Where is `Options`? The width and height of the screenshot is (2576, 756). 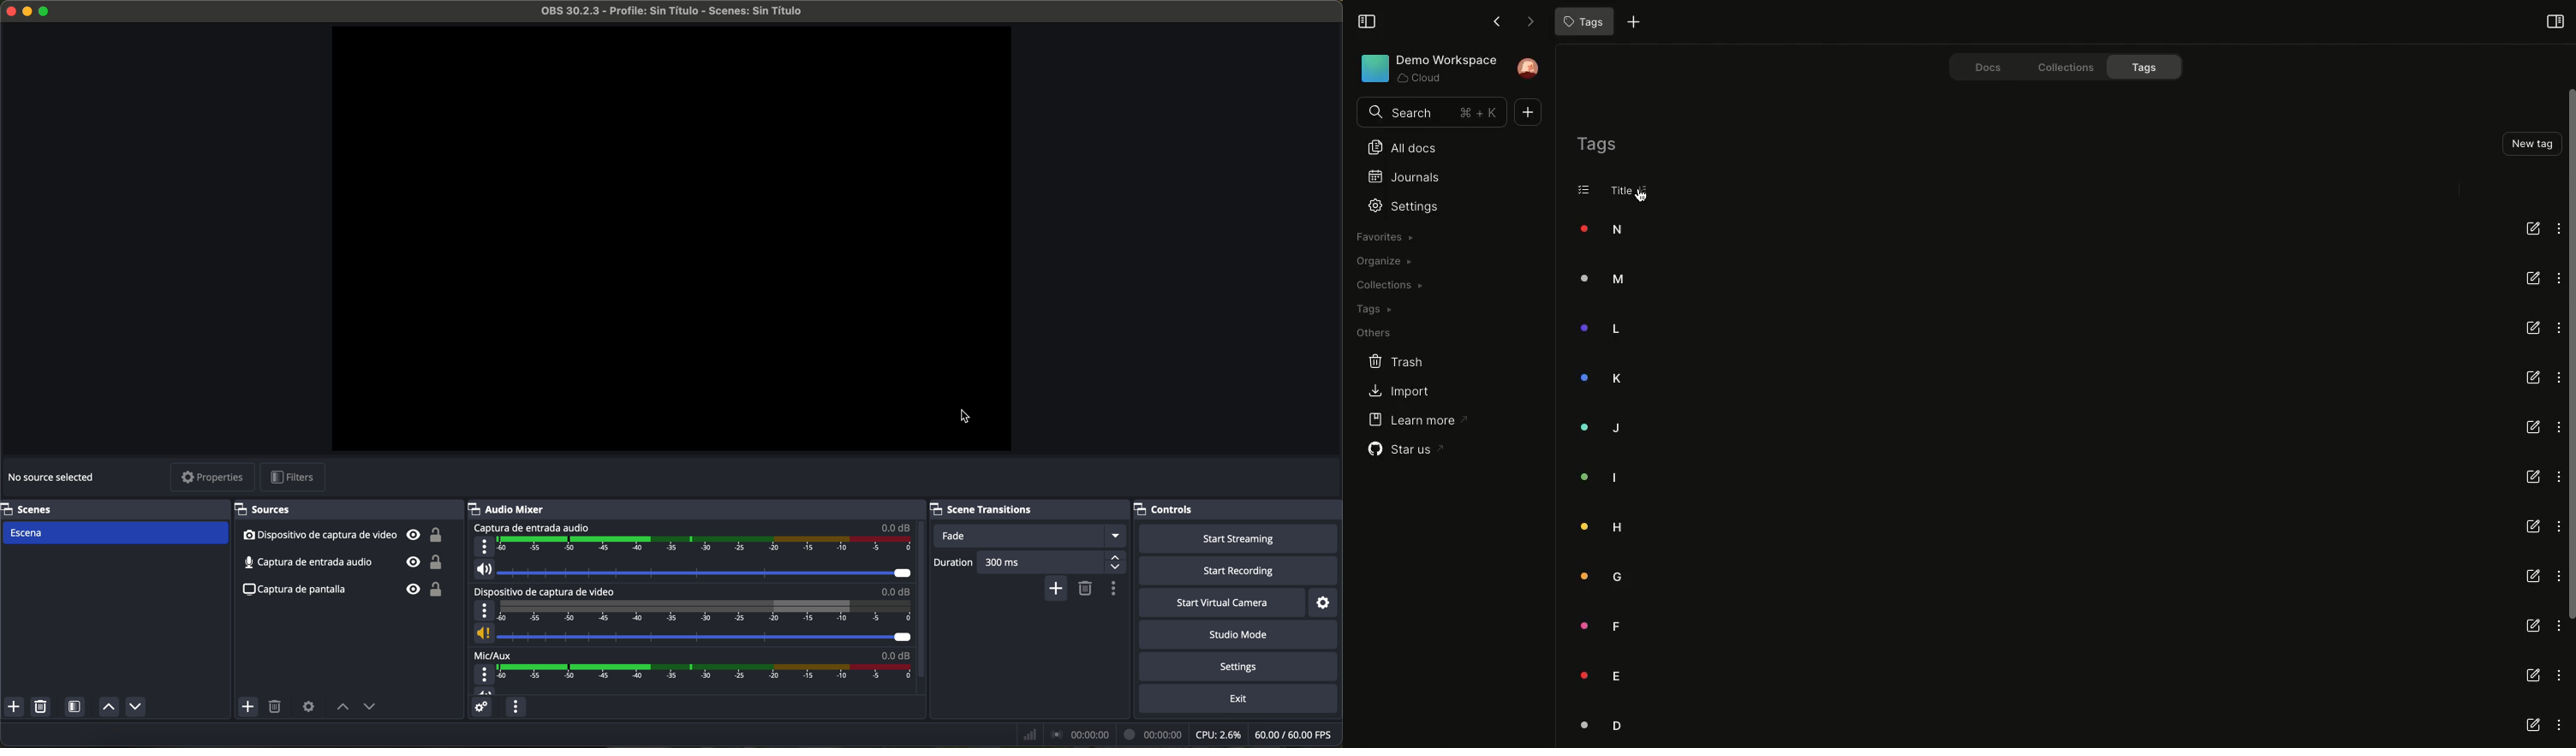
Options is located at coordinates (2557, 377).